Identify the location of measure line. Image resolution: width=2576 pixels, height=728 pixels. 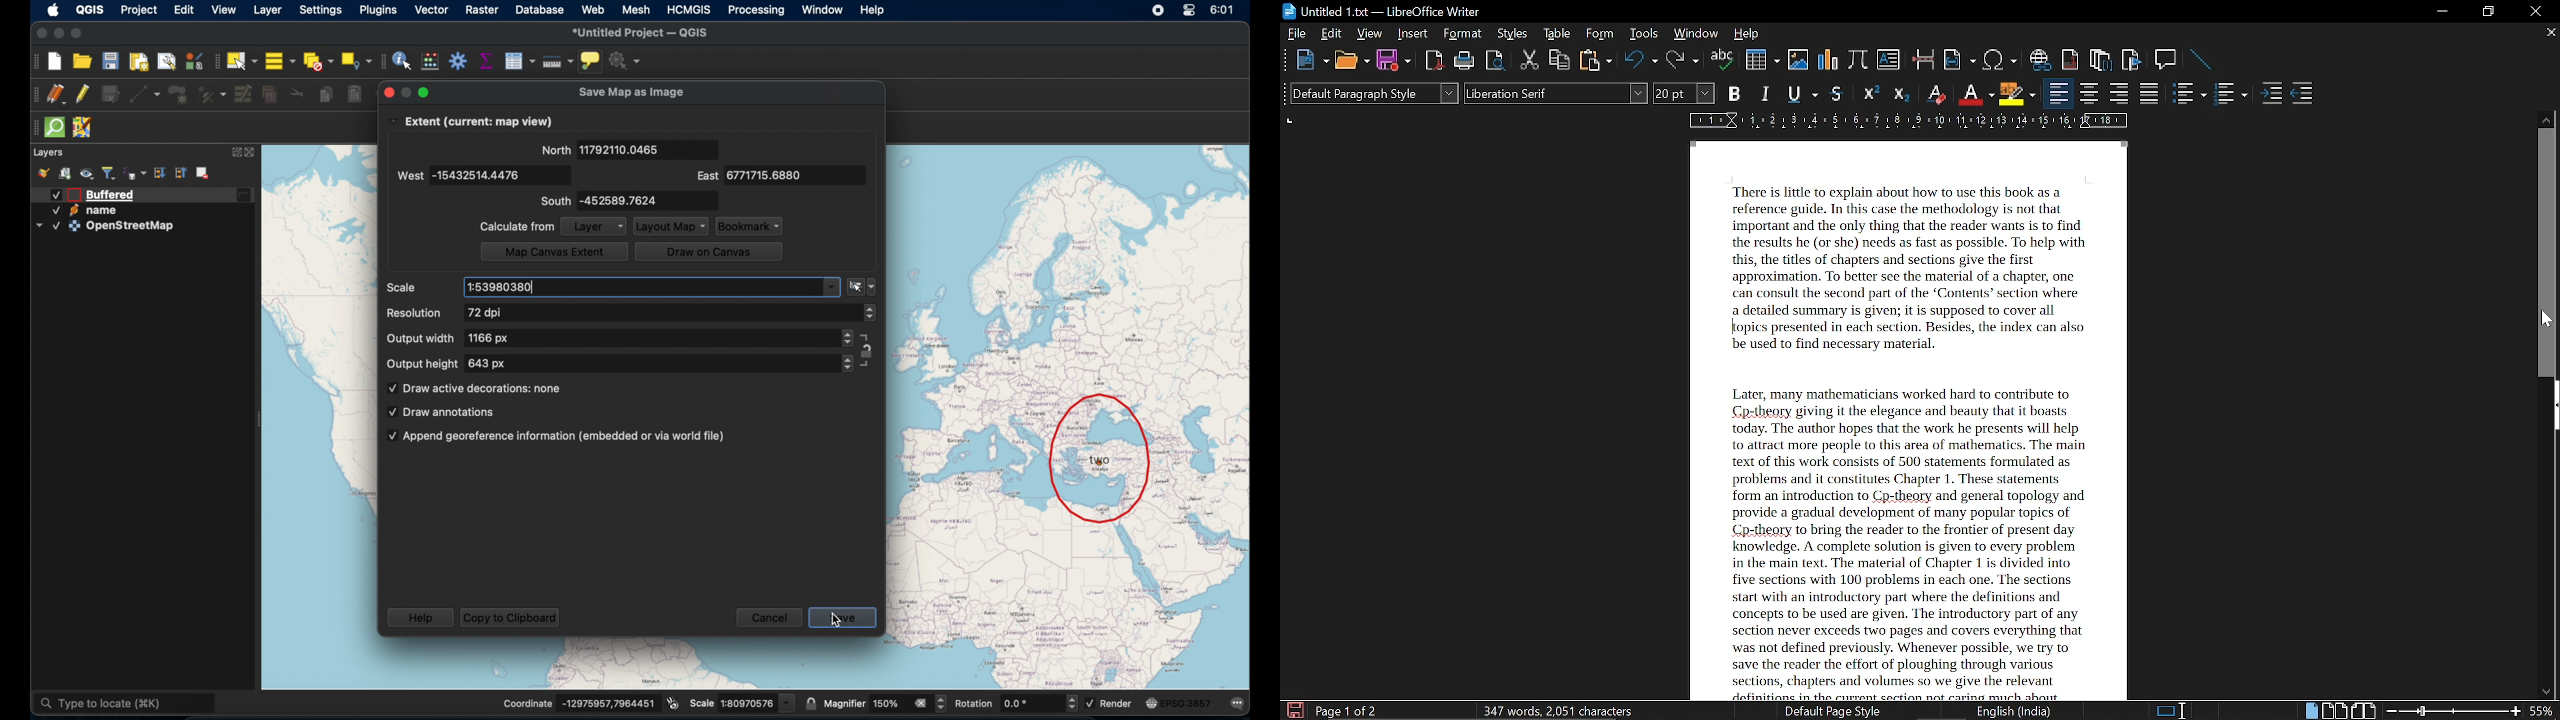
(557, 60).